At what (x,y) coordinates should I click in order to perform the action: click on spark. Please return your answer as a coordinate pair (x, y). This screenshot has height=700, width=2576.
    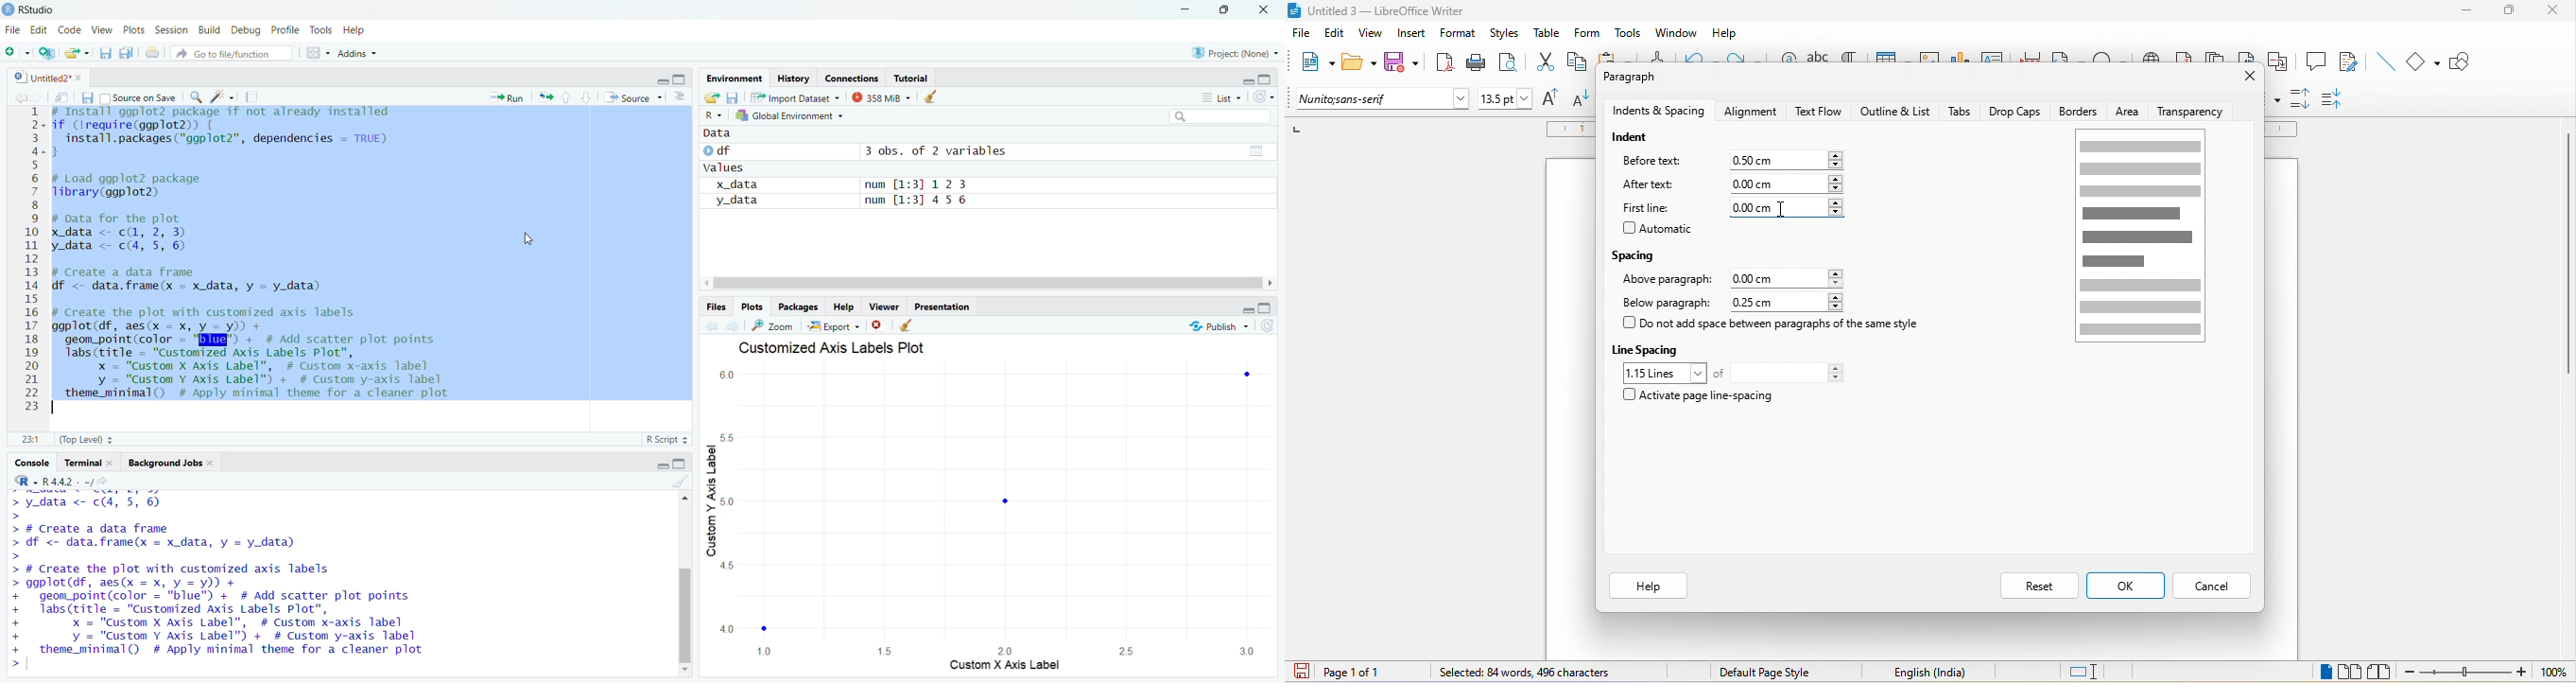
    Looking at the image, I should click on (224, 98).